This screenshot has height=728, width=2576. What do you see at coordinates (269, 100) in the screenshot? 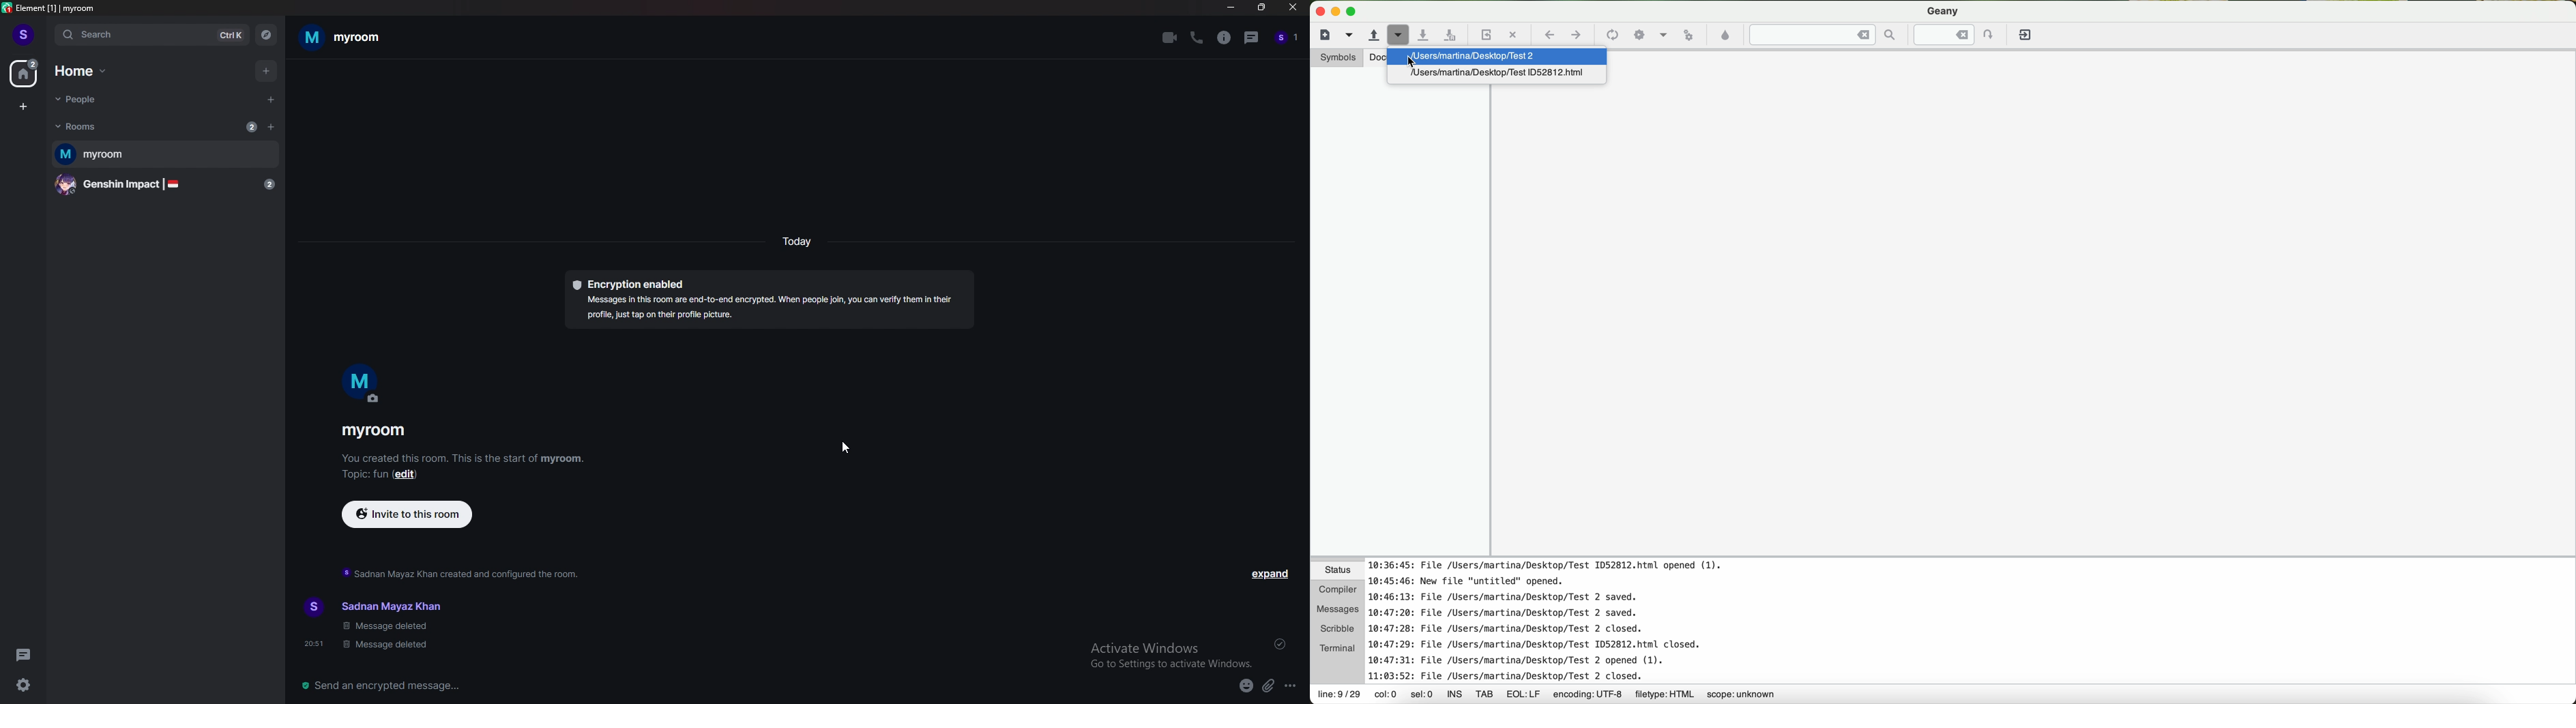
I see `start chat` at bounding box center [269, 100].